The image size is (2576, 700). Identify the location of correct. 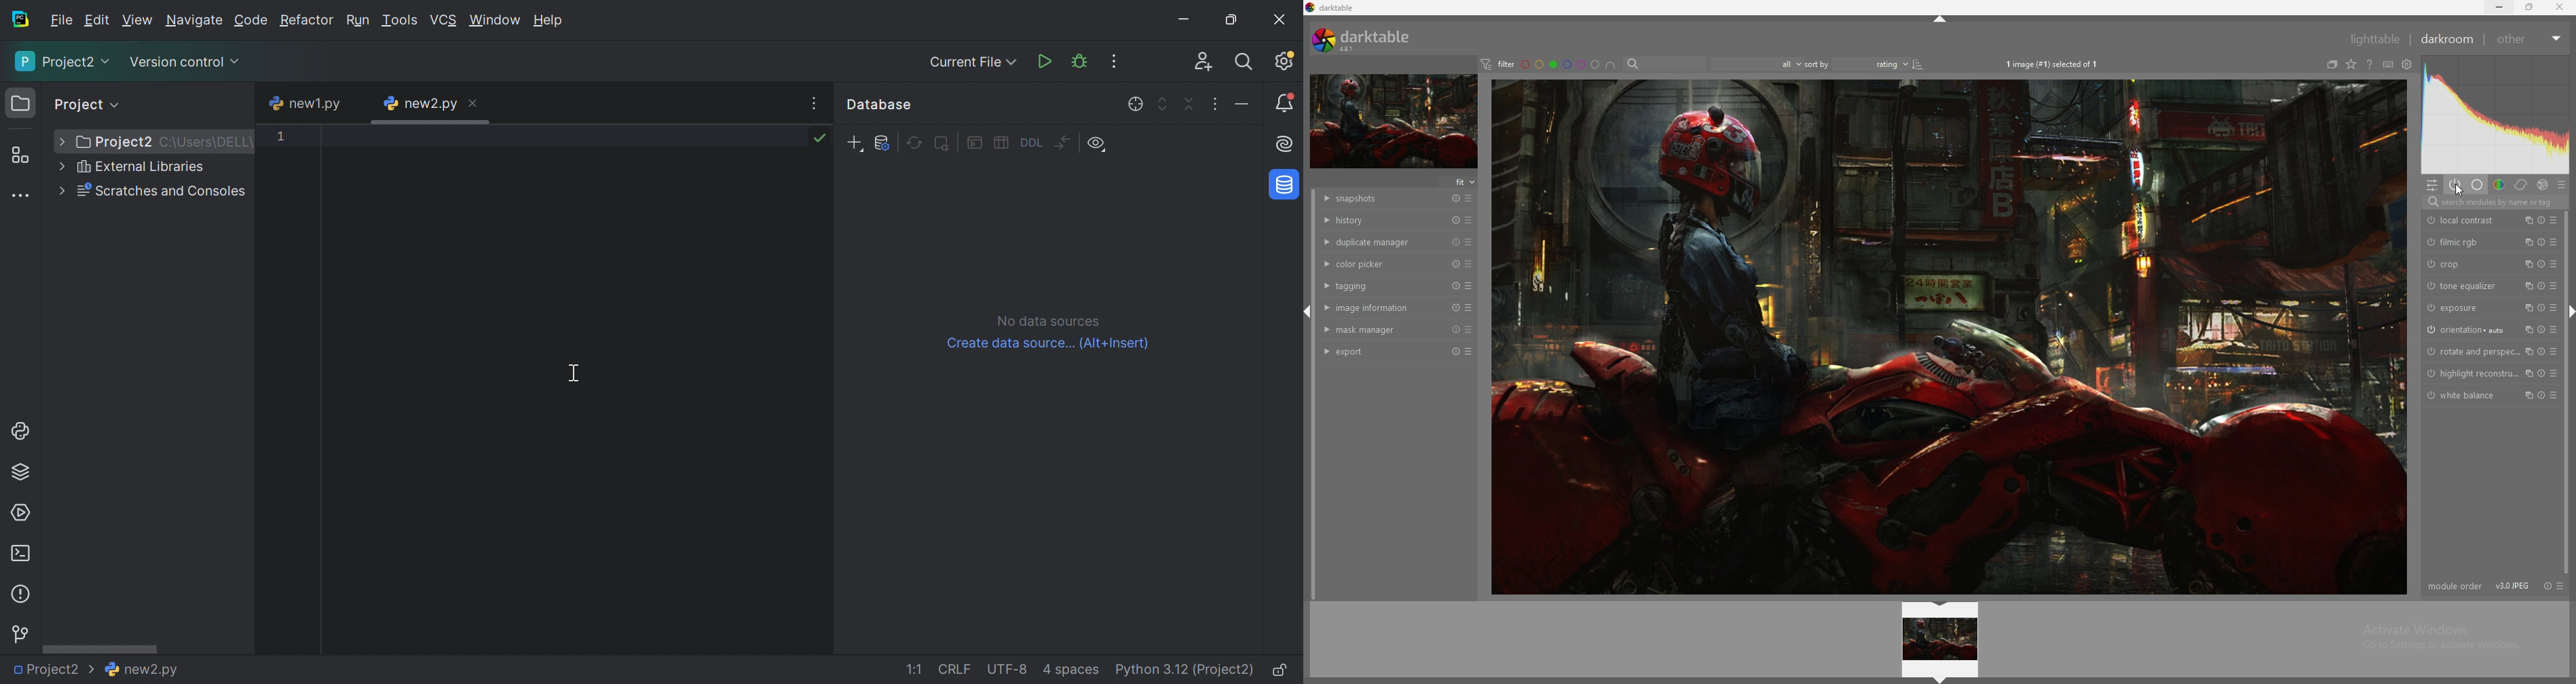
(2520, 185).